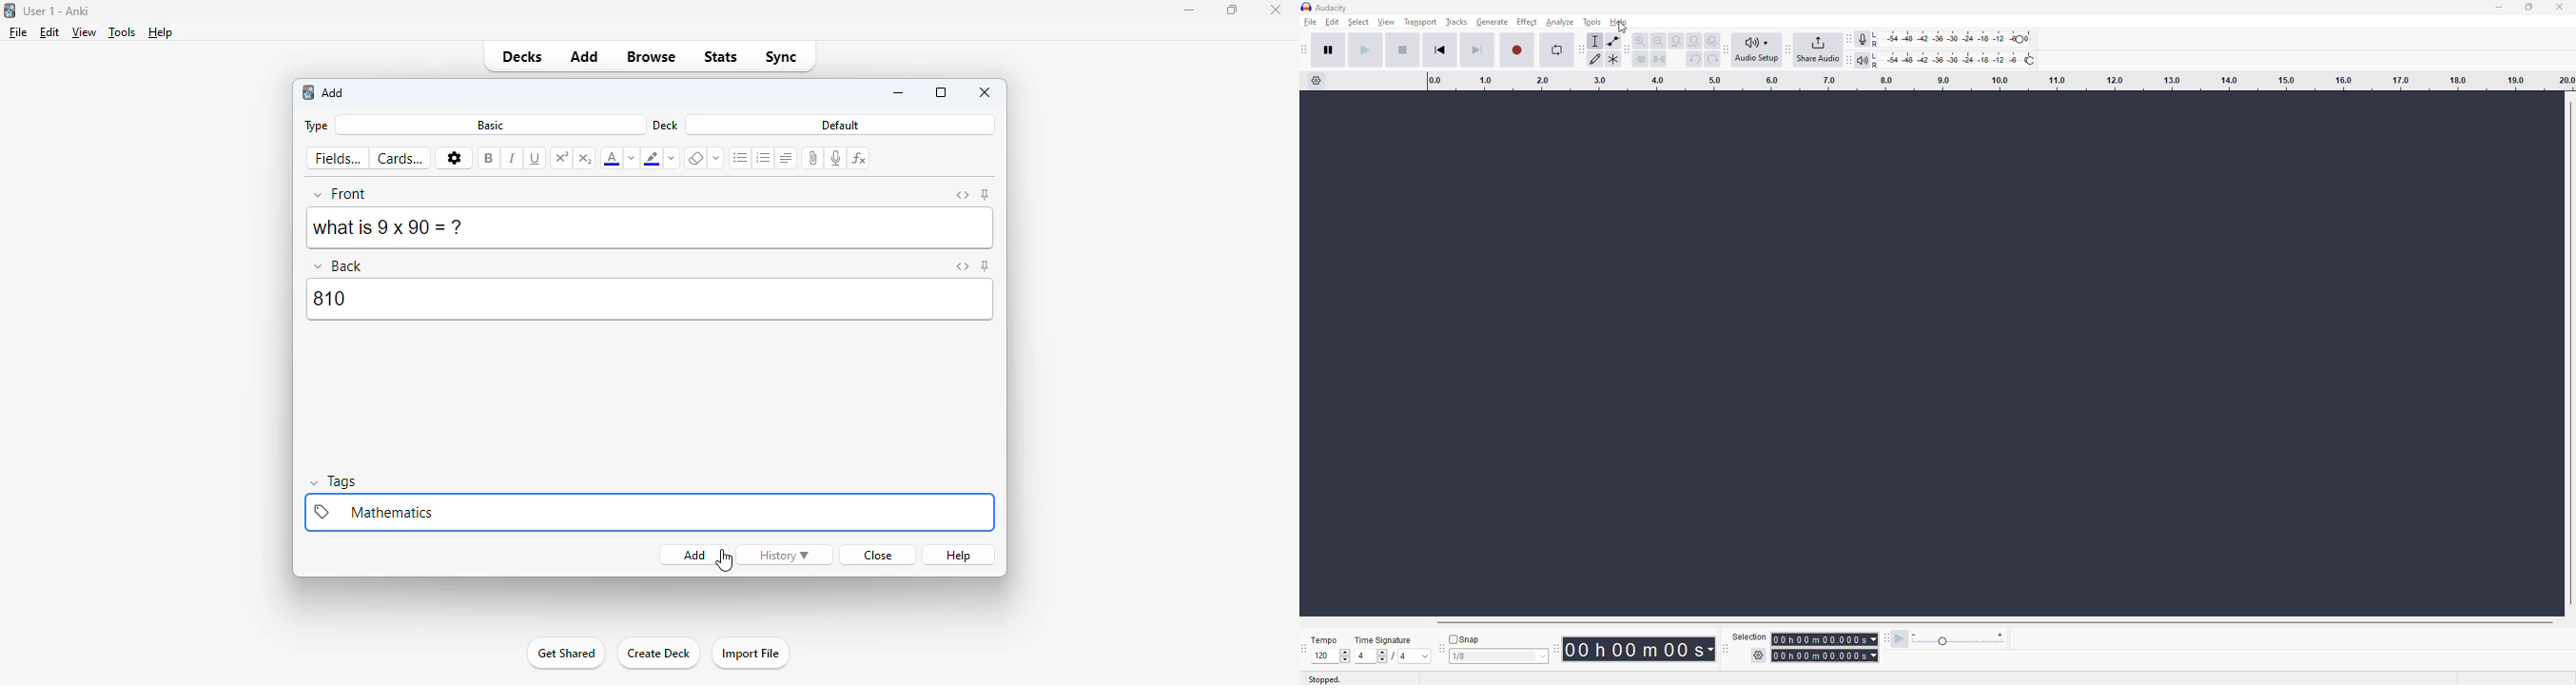  What do you see at coordinates (1995, 620) in the screenshot?
I see `horizontal scrollbar` at bounding box center [1995, 620].